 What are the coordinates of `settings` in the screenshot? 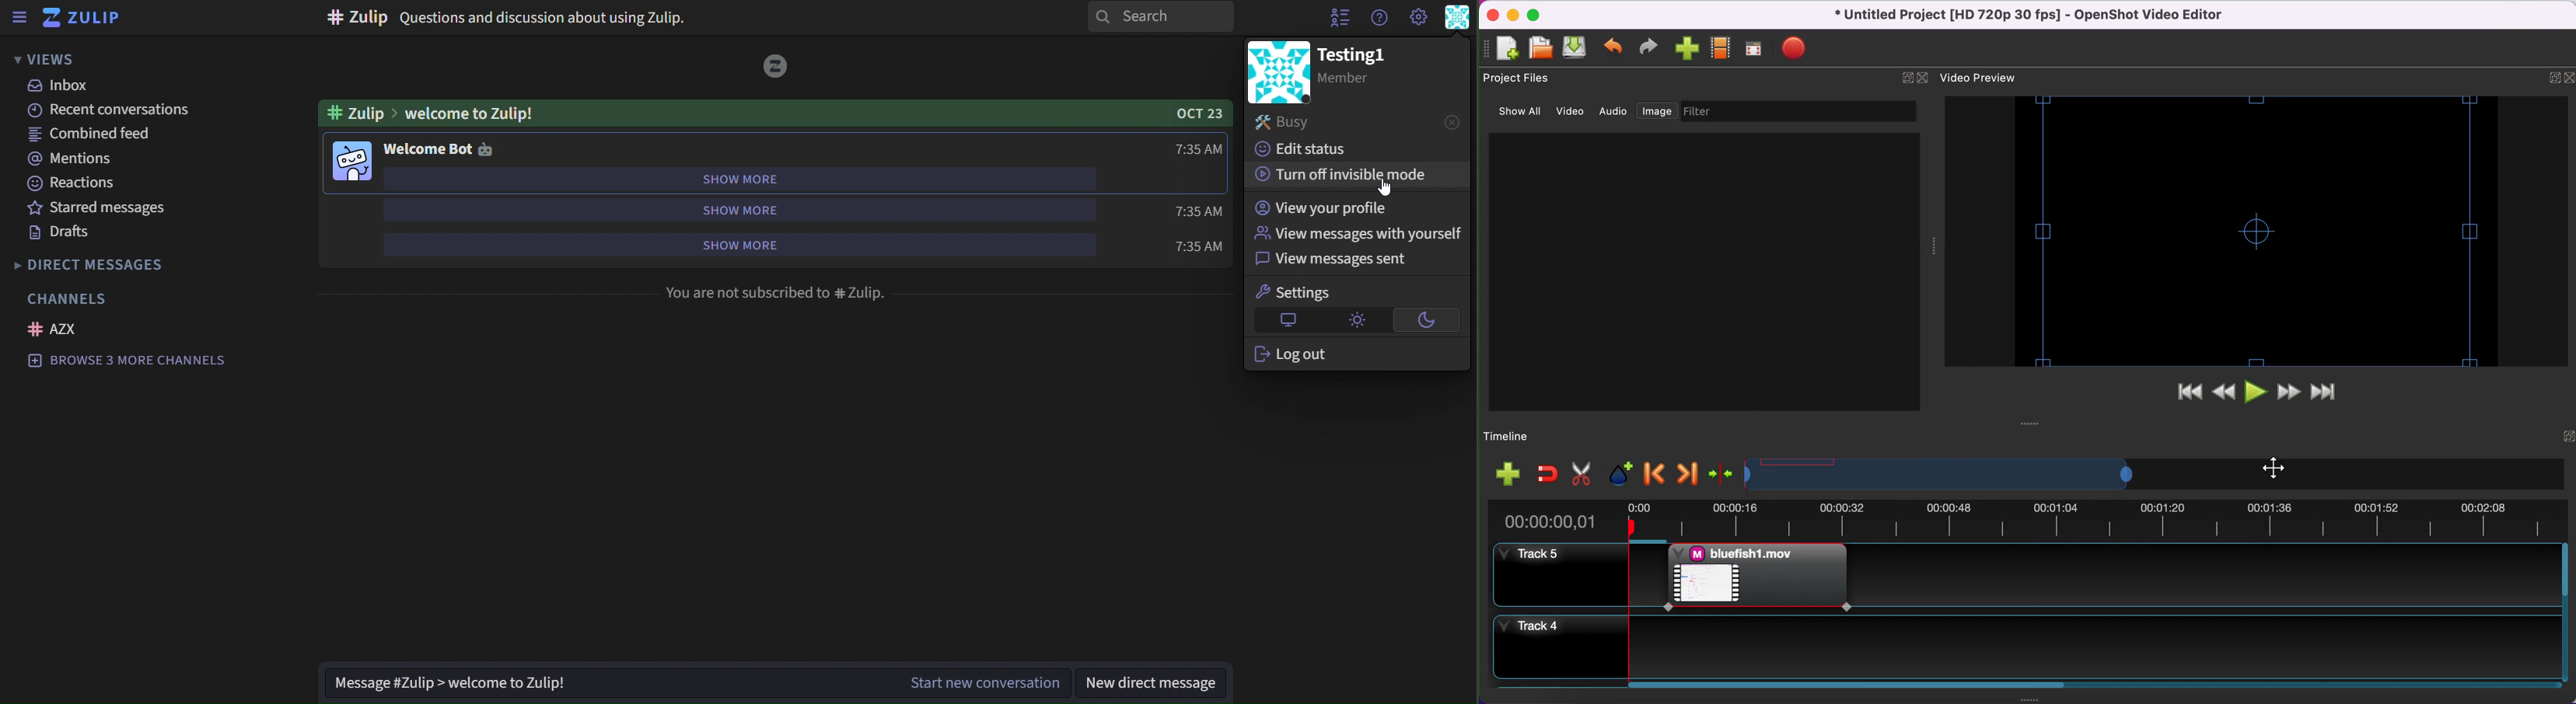 It's located at (1323, 292).